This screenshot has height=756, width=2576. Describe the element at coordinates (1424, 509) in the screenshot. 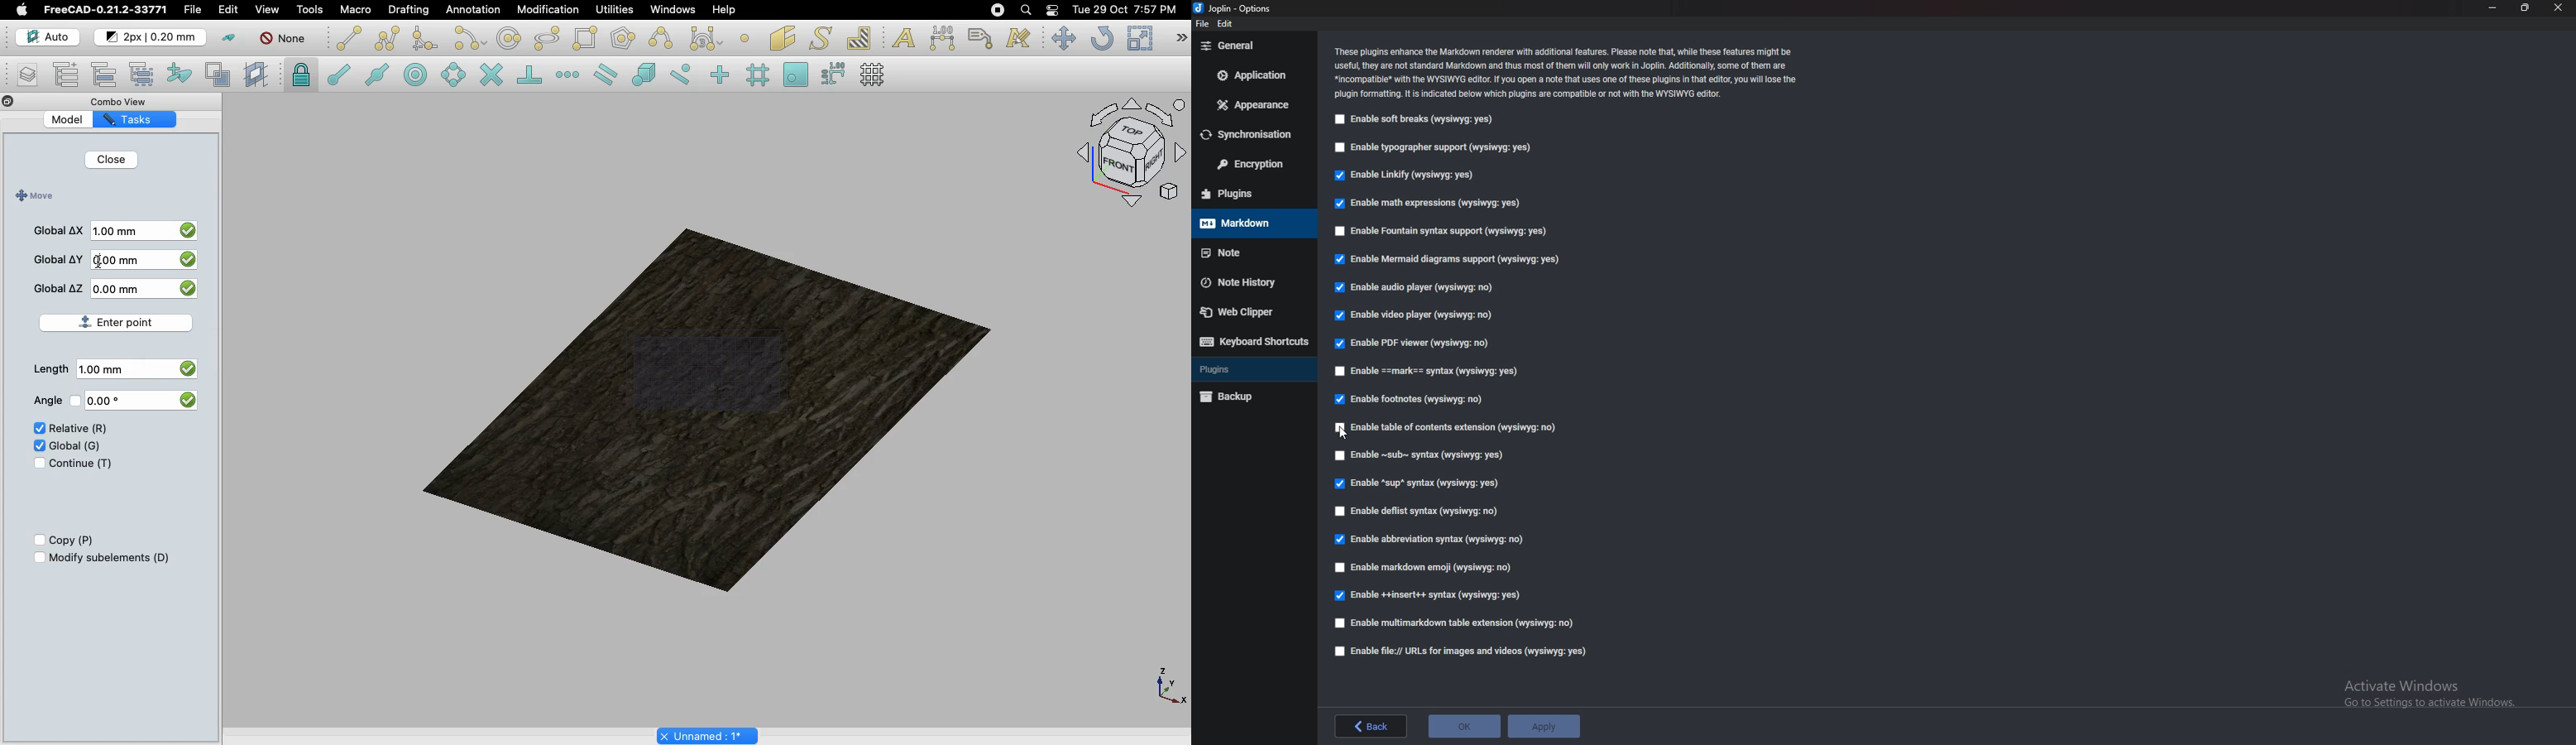

I see `Enable deflist syntax` at that location.